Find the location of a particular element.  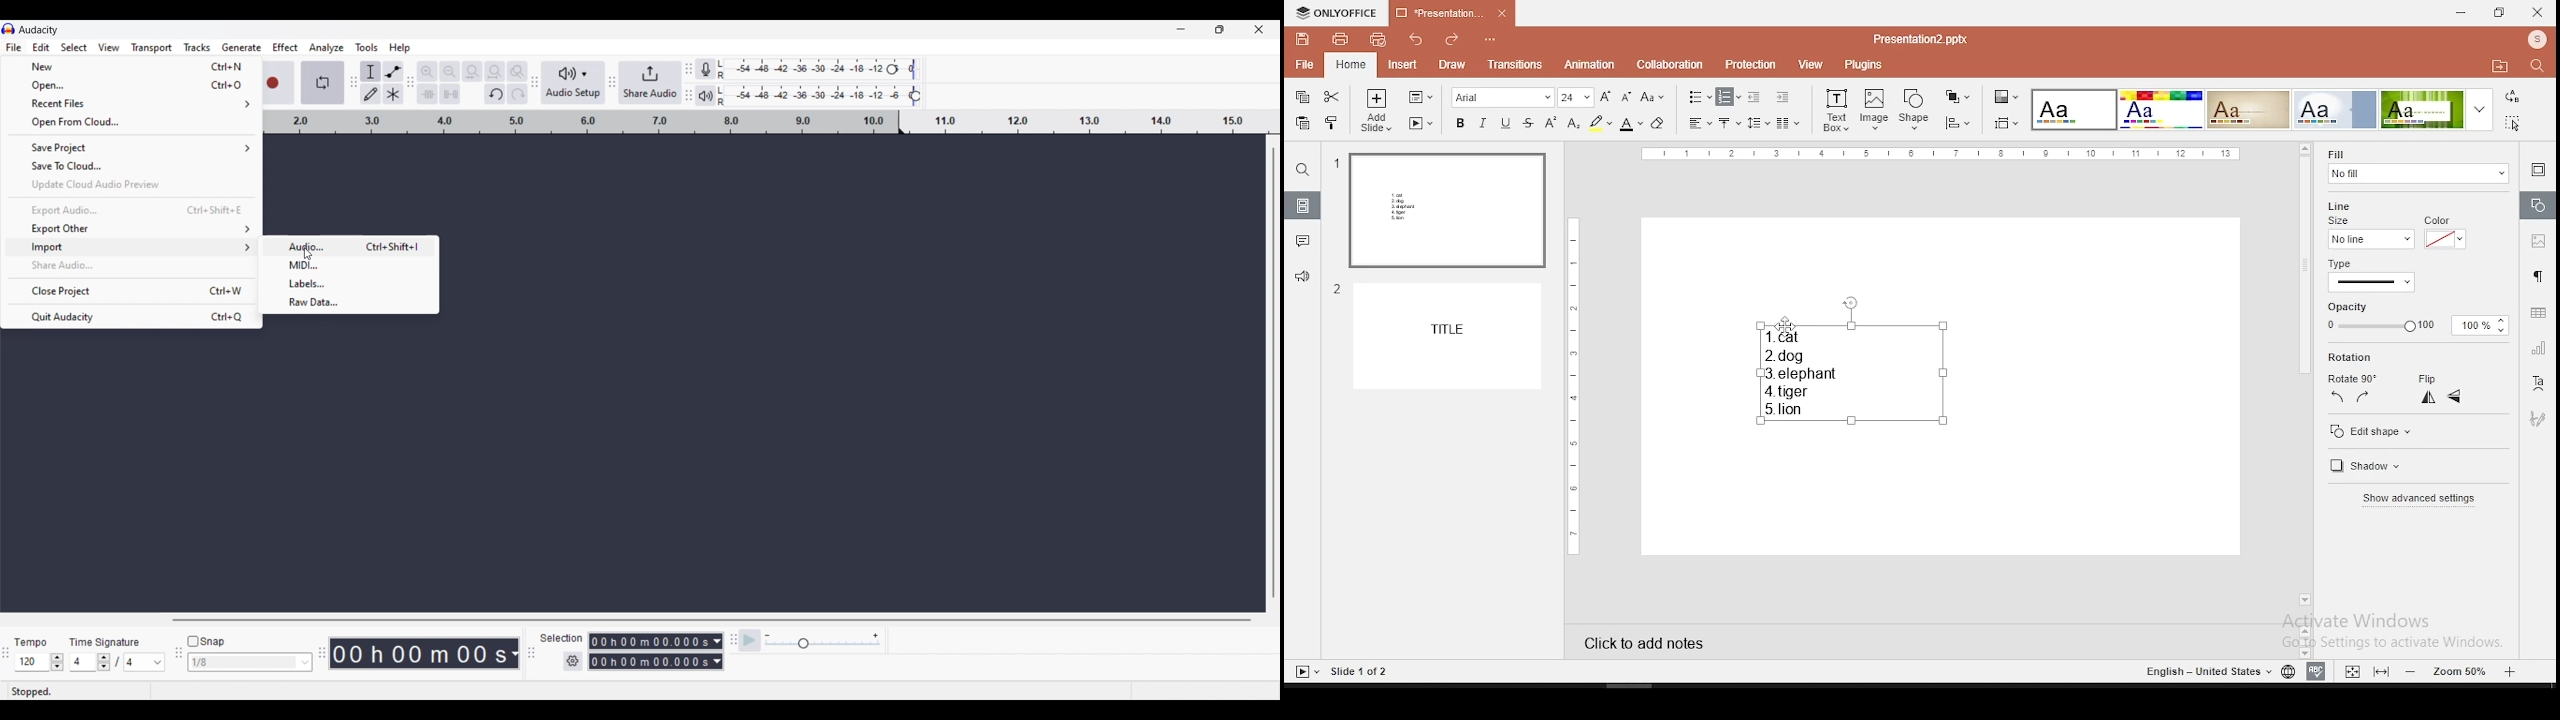

decrease indent is located at coordinates (1756, 96).